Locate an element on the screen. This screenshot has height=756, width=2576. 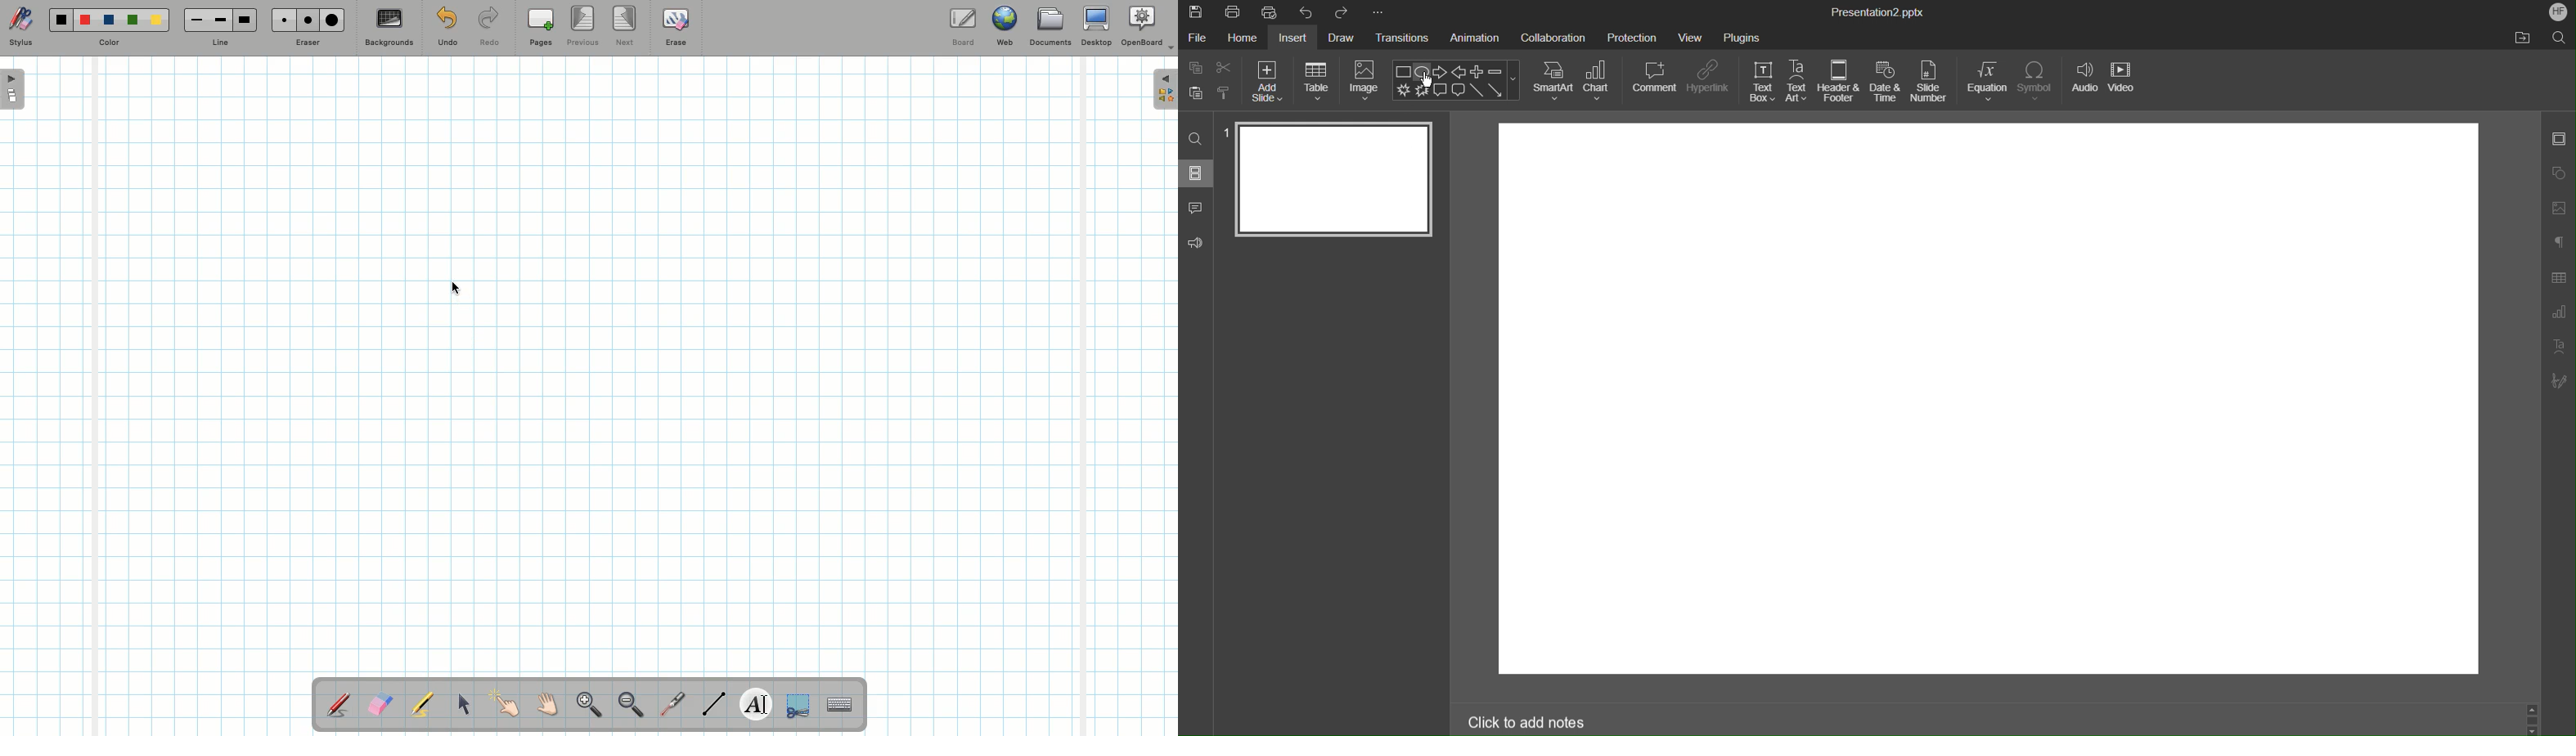
Slide Settings is located at coordinates (2559, 141).